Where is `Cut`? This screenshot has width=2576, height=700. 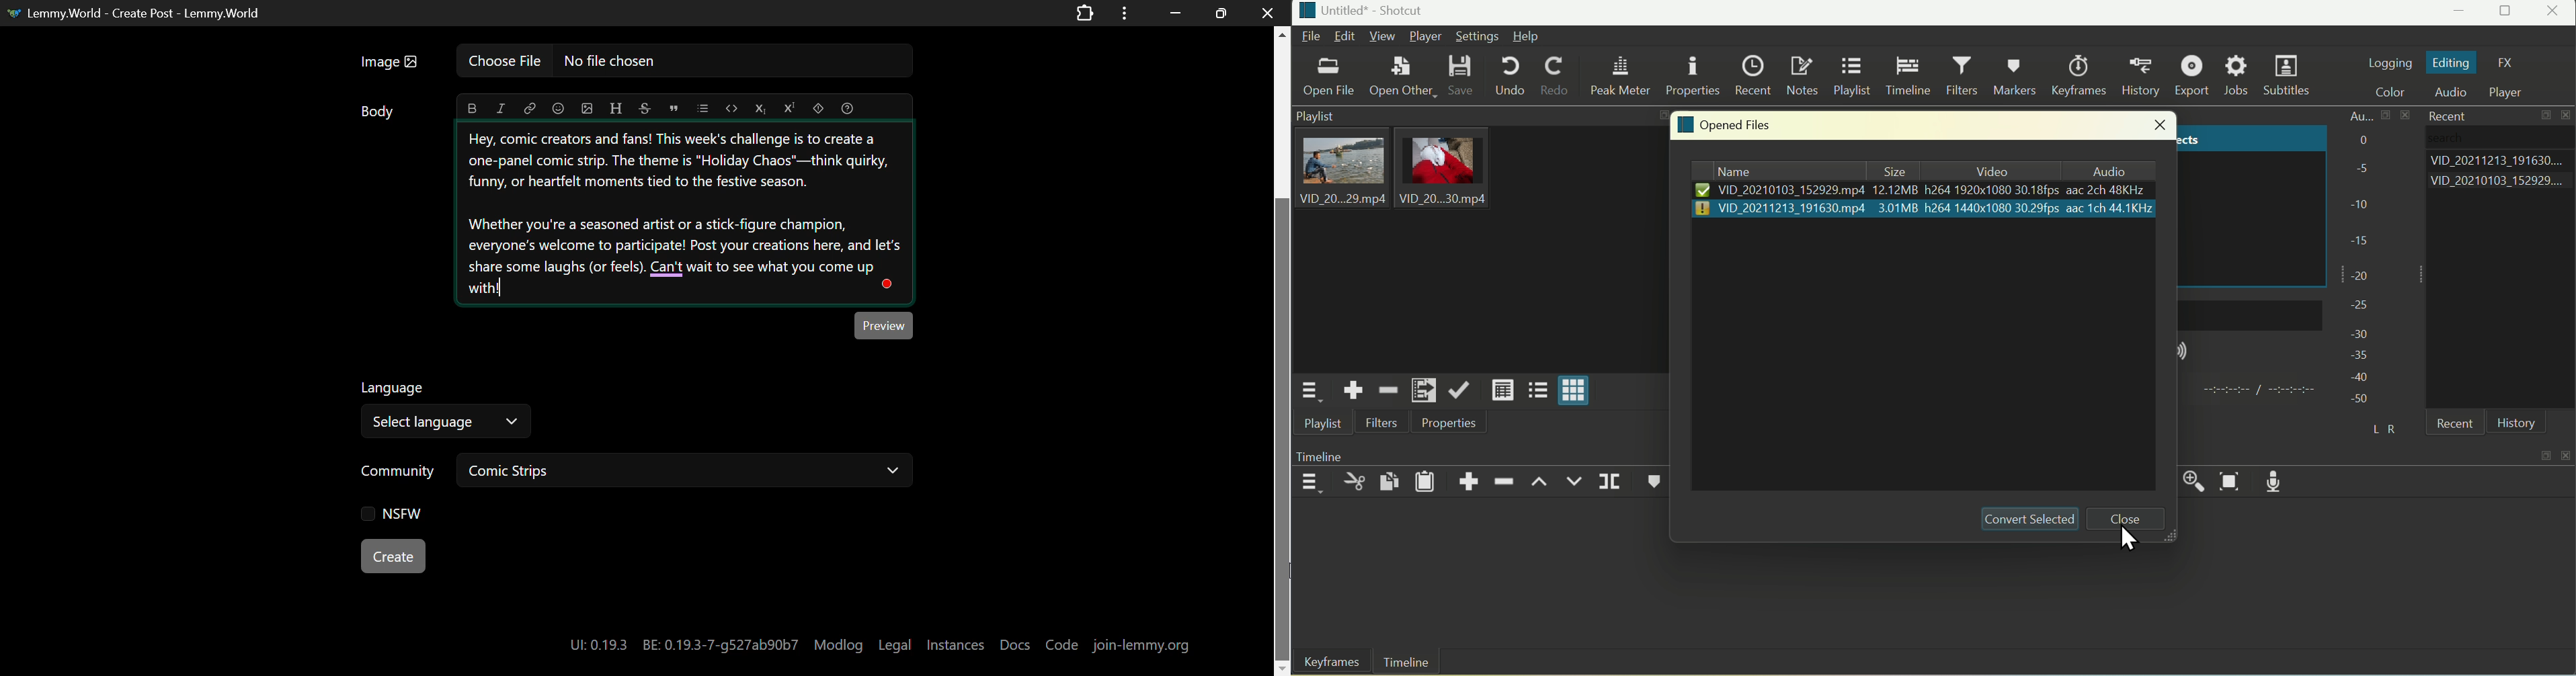
Cut is located at coordinates (1354, 483).